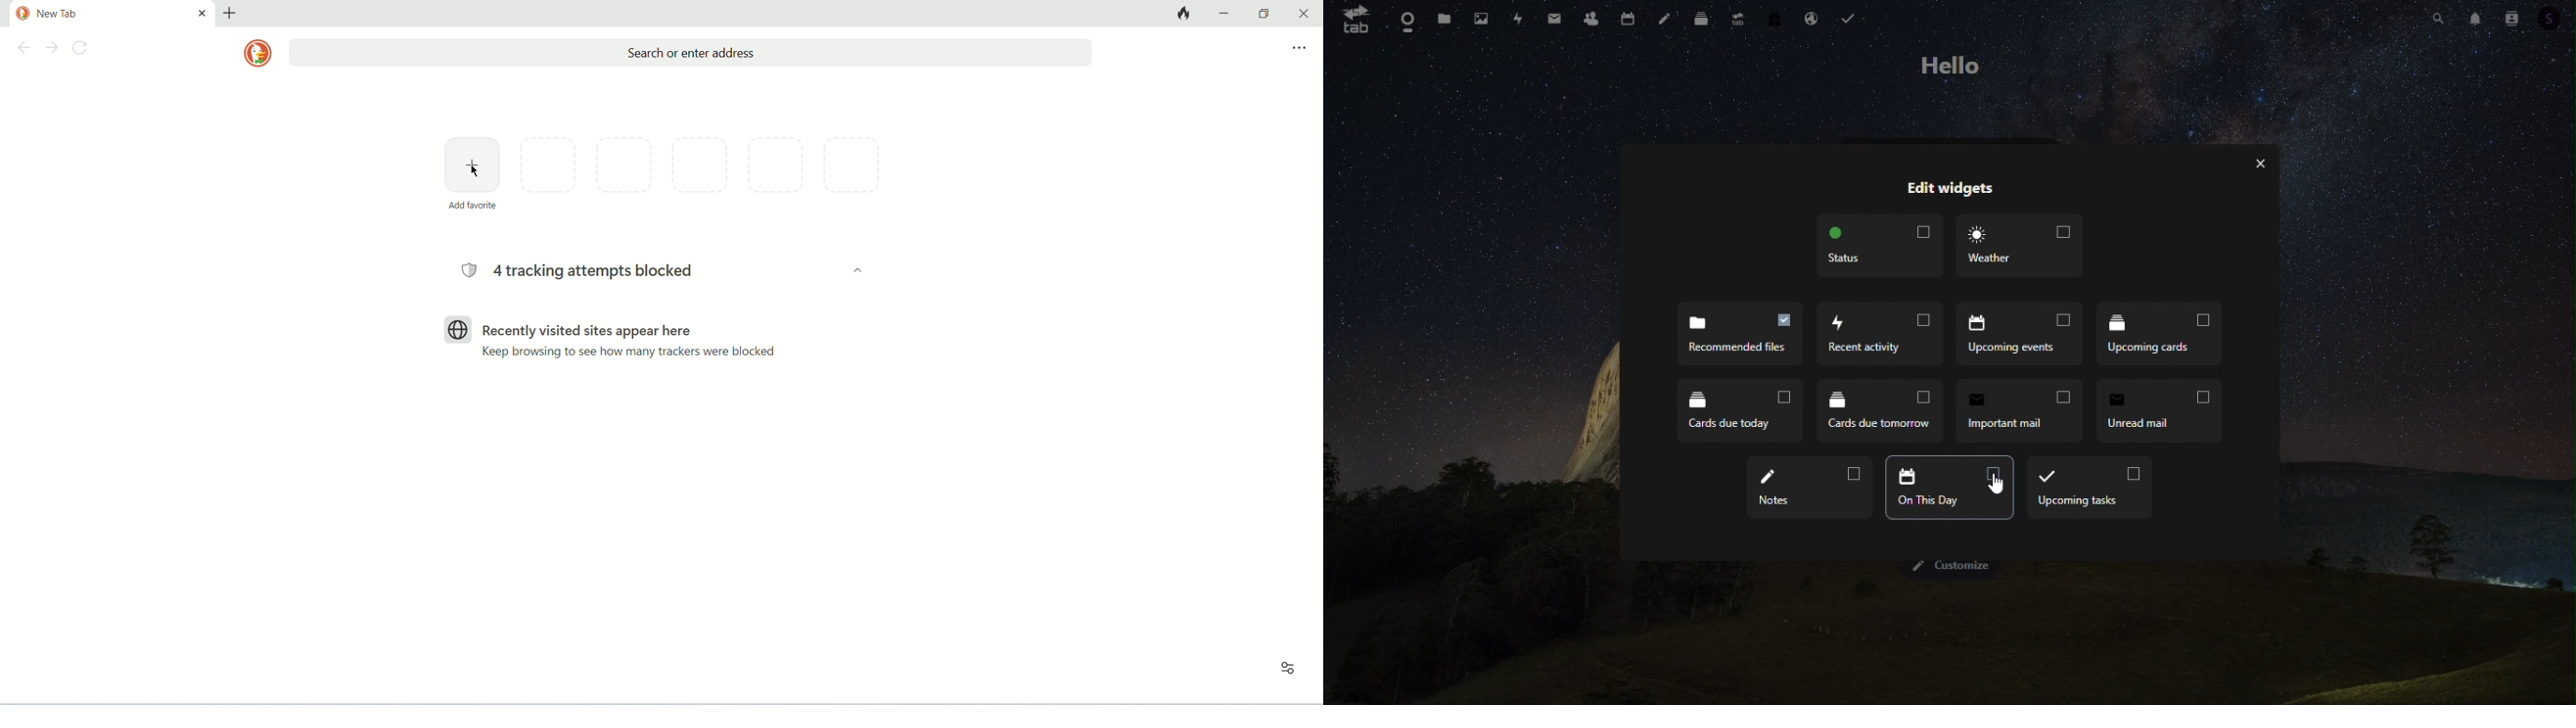 The height and width of the screenshot is (728, 2576). What do you see at coordinates (2476, 20) in the screenshot?
I see `notifications` at bounding box center [2476, 20].